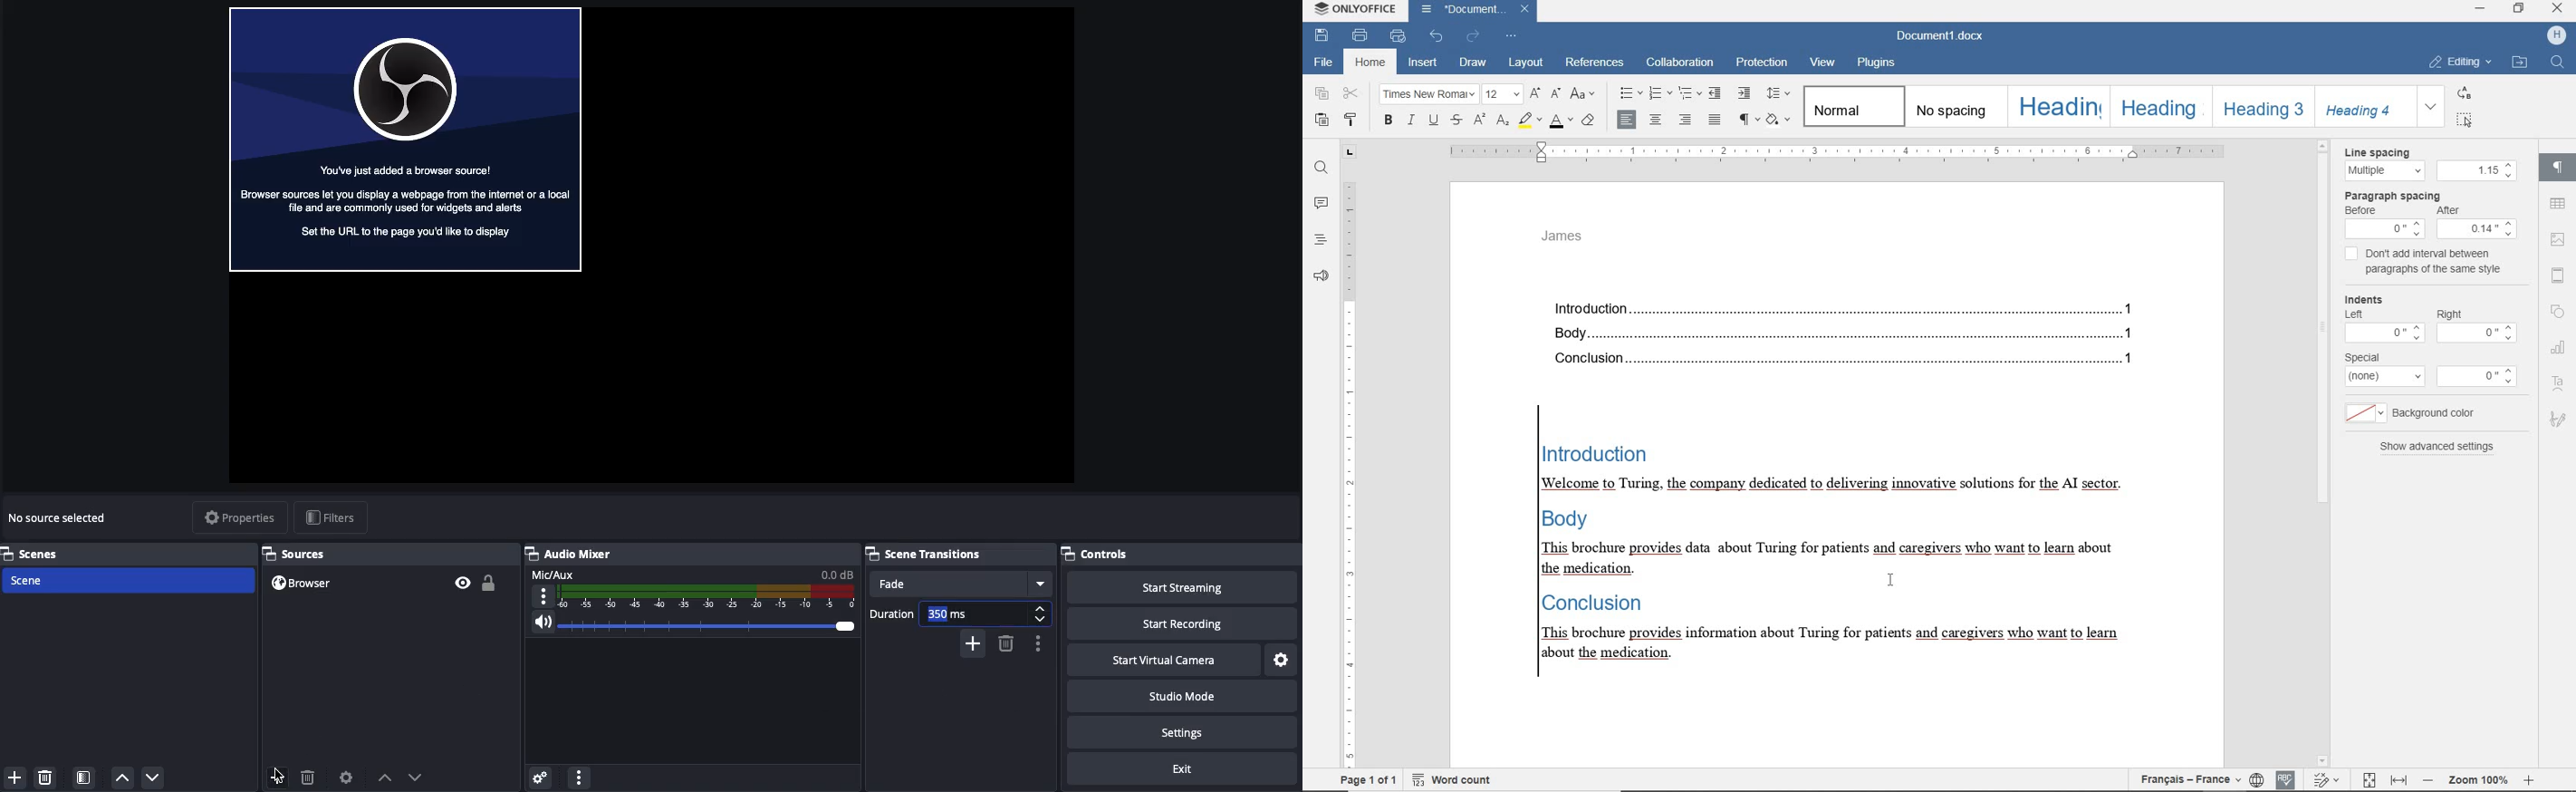  Describe the element at coordinates (332, 518) in the screenshot. I see `Filters` at that location.